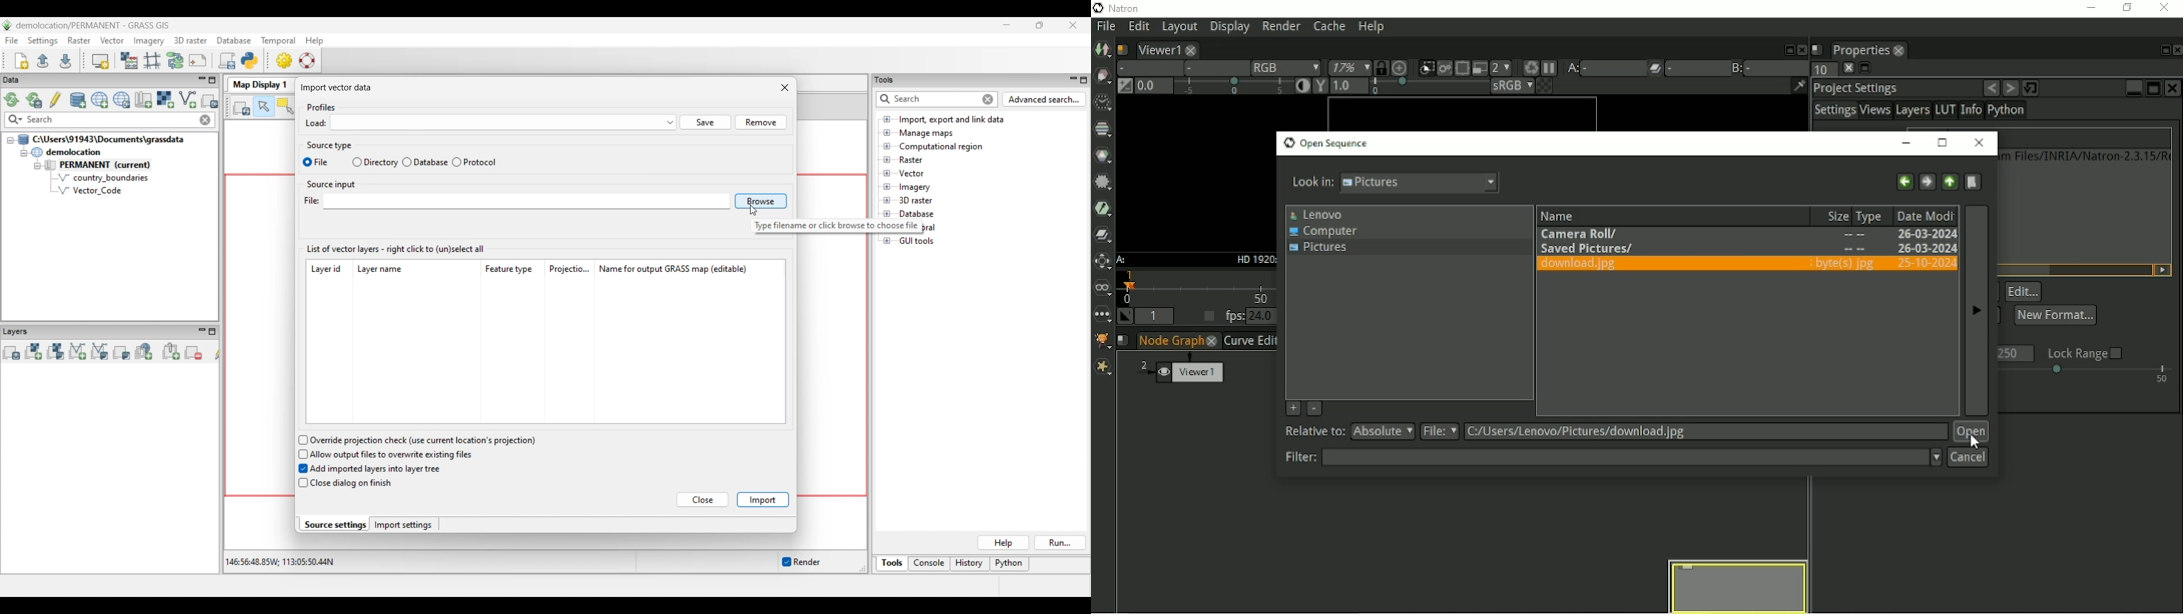 The image size is (2184, 616). Describe the element at coordinates (970, 564) in the screenshot. I see `History` at that location.